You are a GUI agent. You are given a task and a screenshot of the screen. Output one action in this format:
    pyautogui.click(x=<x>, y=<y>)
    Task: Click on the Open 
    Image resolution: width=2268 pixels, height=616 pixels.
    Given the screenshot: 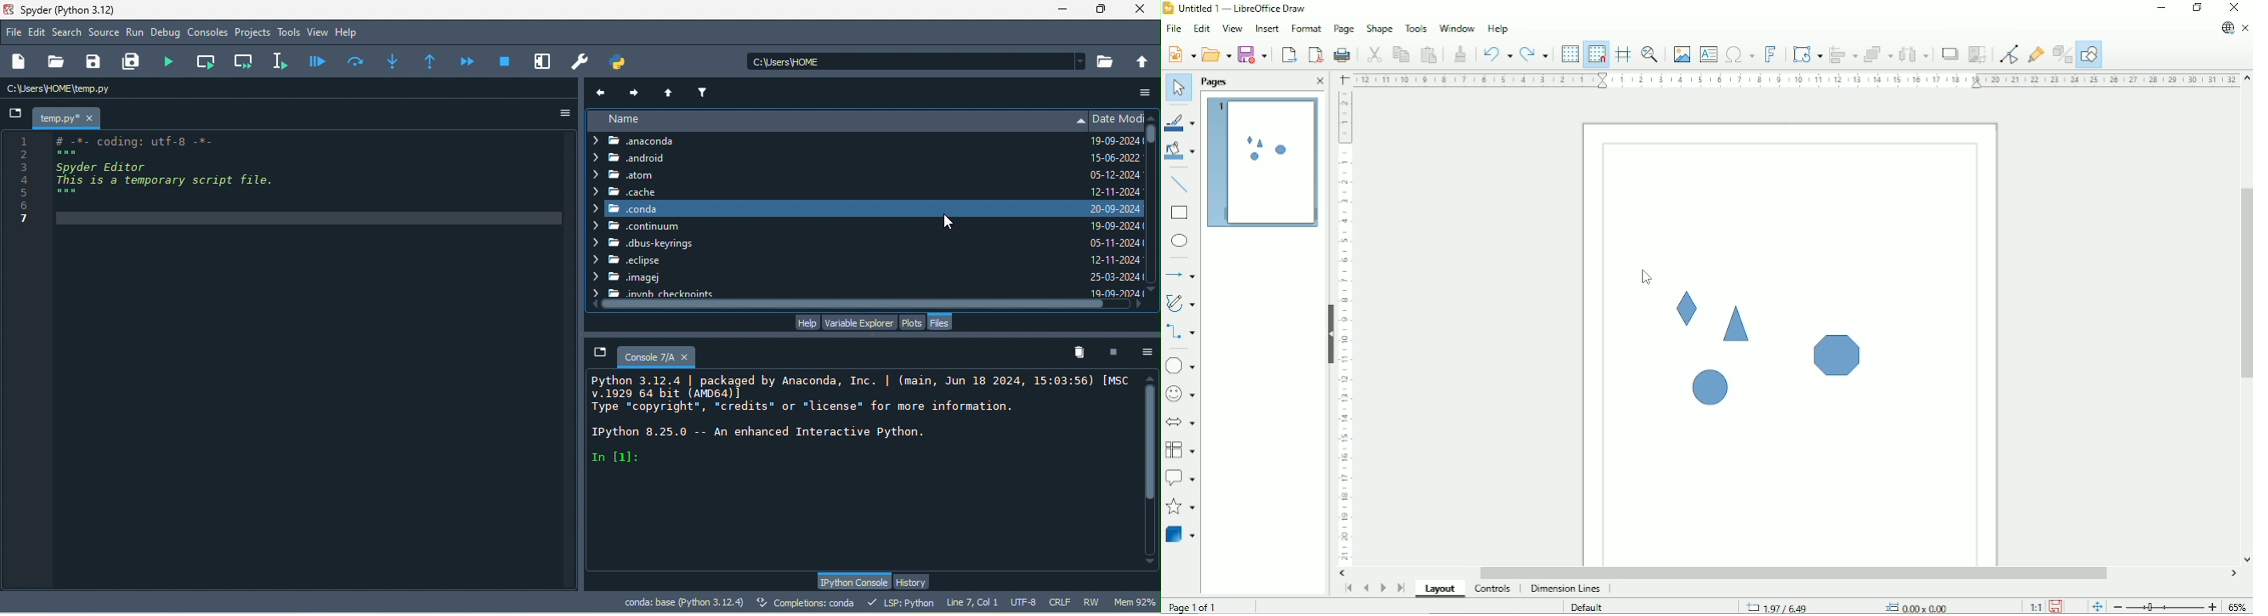 What is the action you would take?
    pyautogui.click(x=1216, y=55)
    